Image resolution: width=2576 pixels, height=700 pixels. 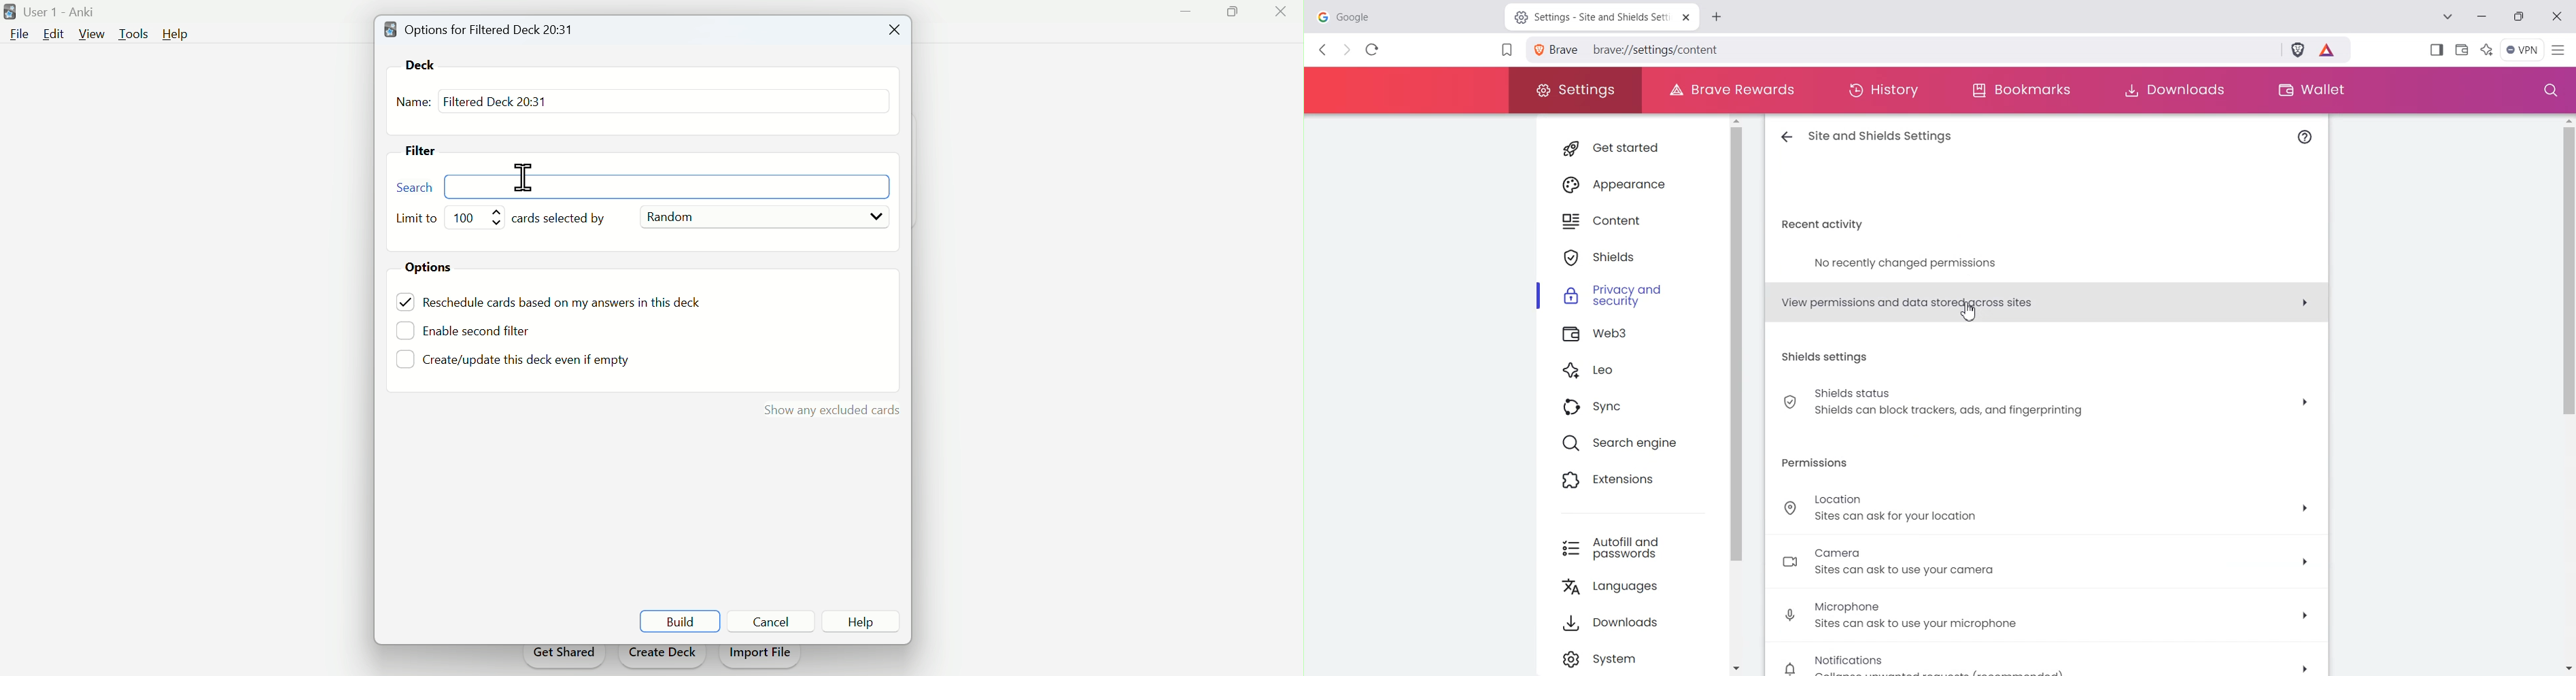 What do you see at coordinates (426, 64) in the screenshot?
I see `Dek` at bounding box center [426, 64].